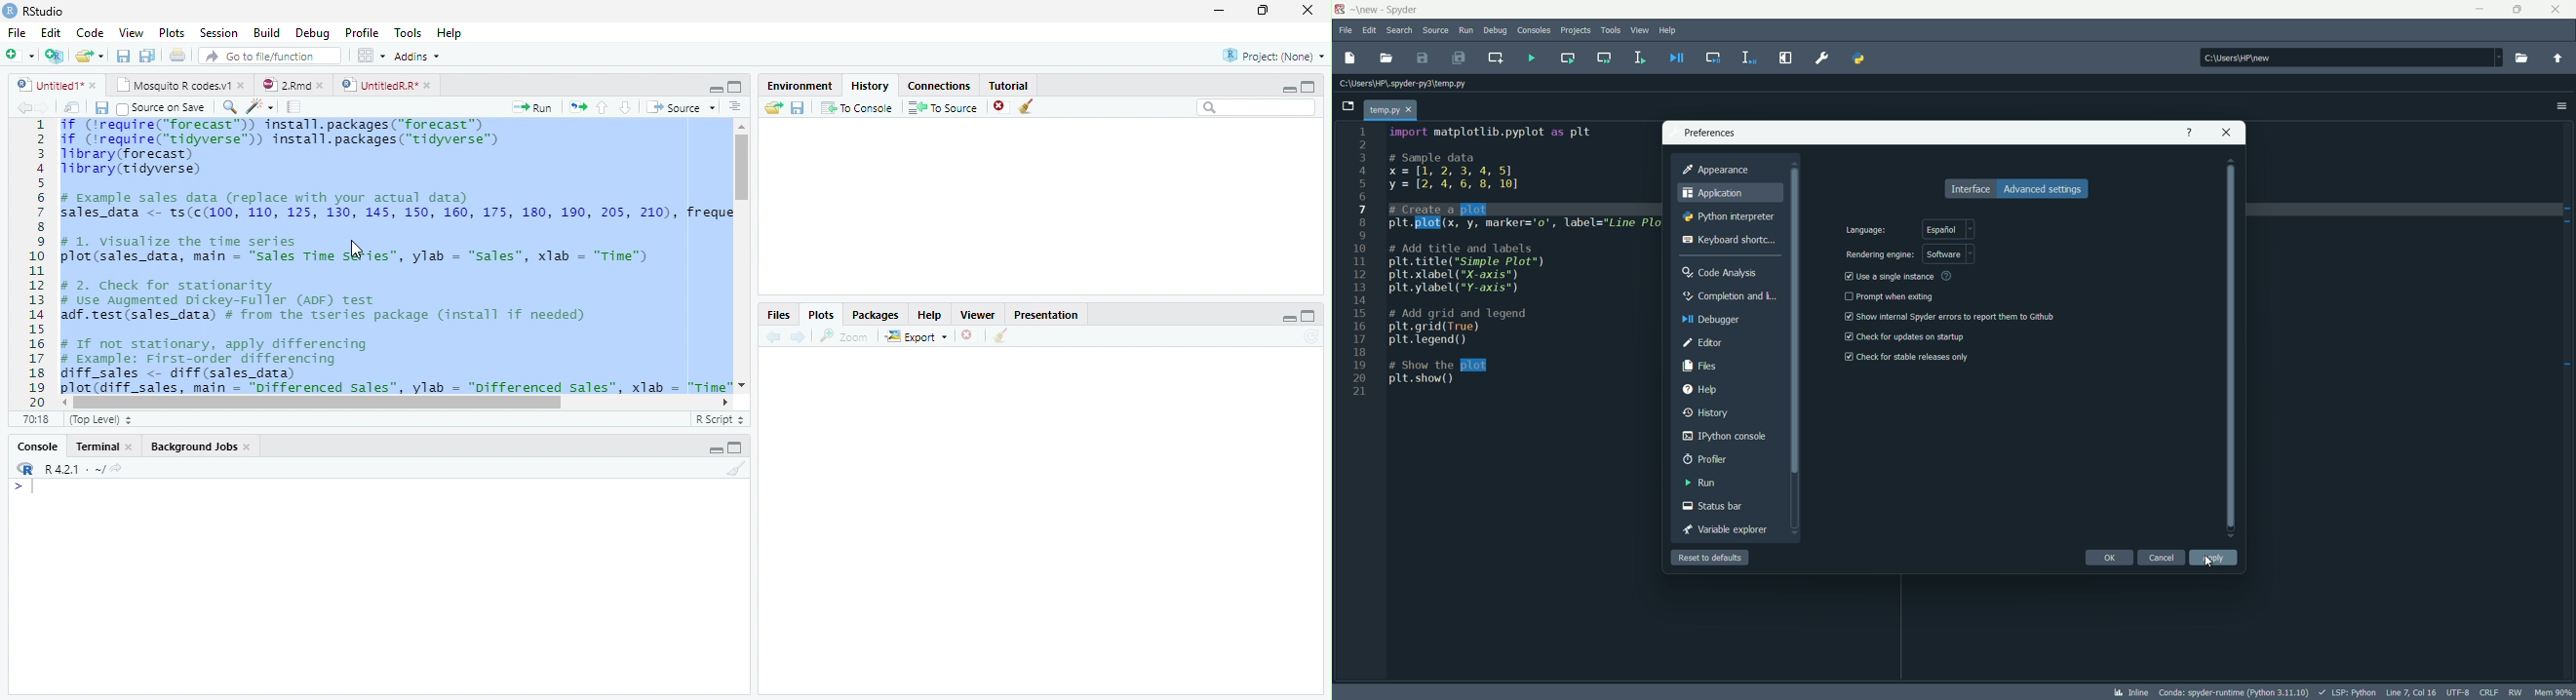 This screenshot has height=700, width=2576. Describe the element at coordinates (1785, 57) in the screenshot. I see `maximize current pane` at that location.